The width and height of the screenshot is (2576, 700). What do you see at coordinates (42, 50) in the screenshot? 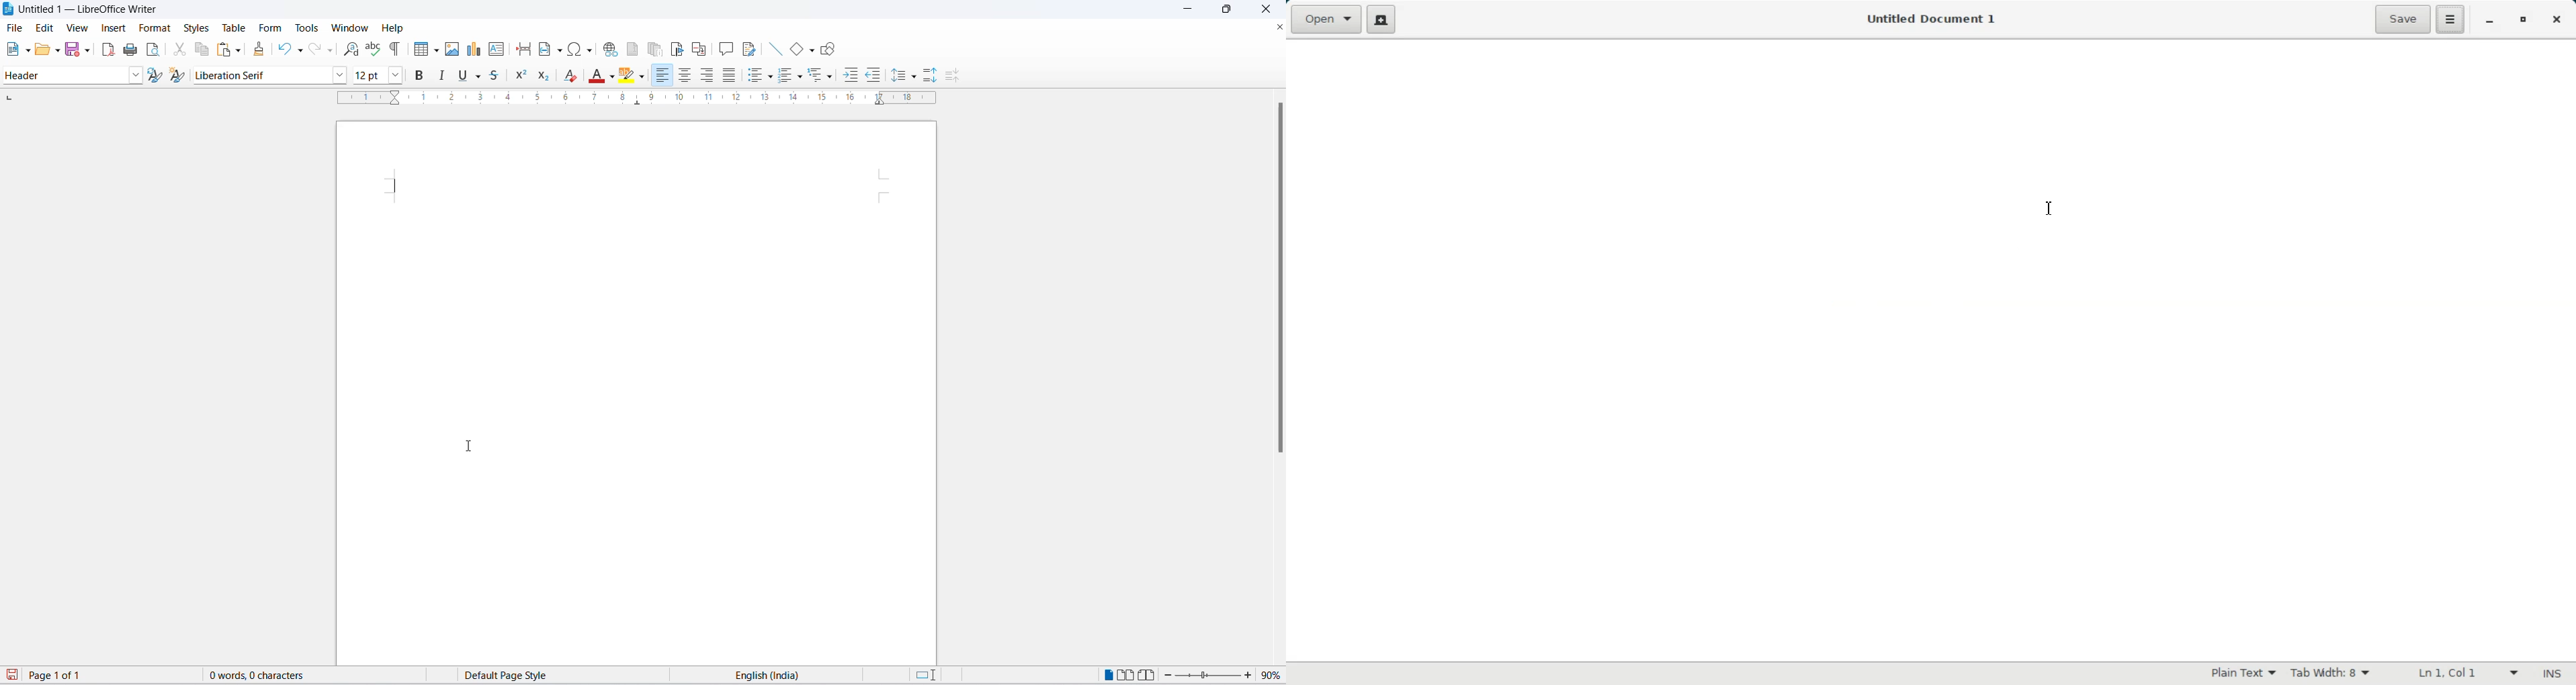
I see `open` at bounding box center [42, 50].